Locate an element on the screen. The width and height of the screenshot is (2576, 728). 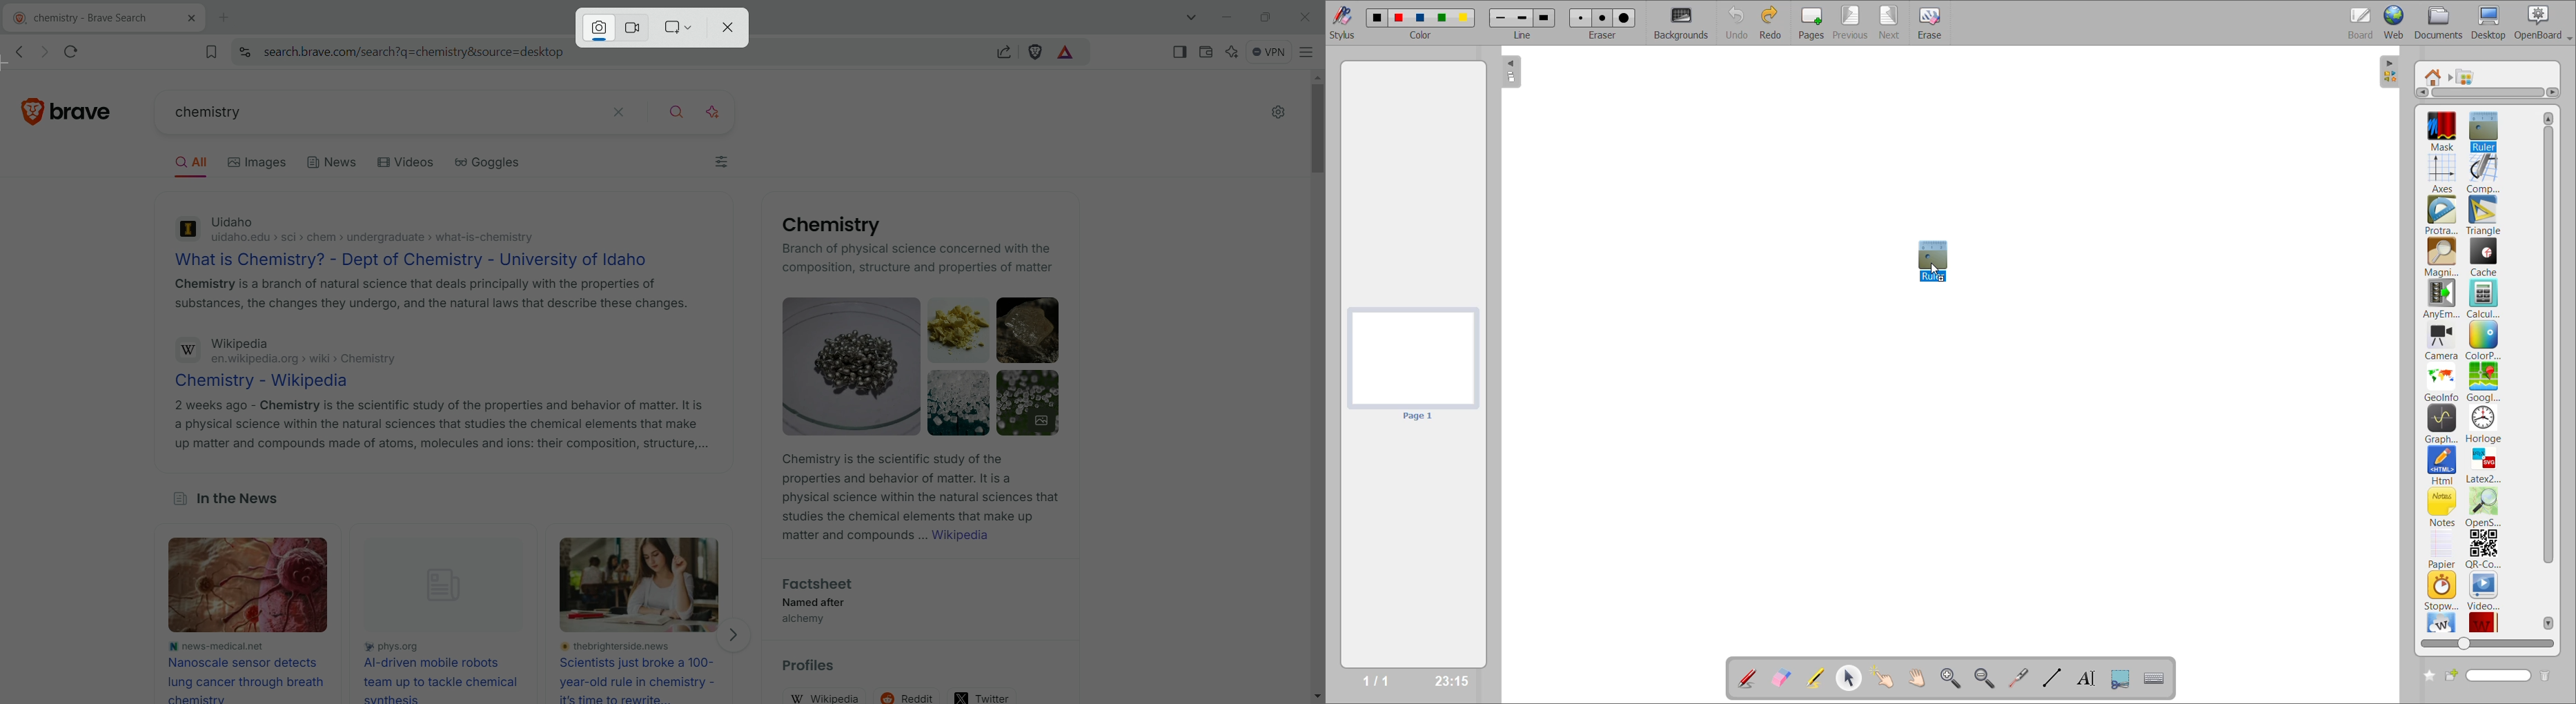
wikittionary is located at coordinates (2484, 621).